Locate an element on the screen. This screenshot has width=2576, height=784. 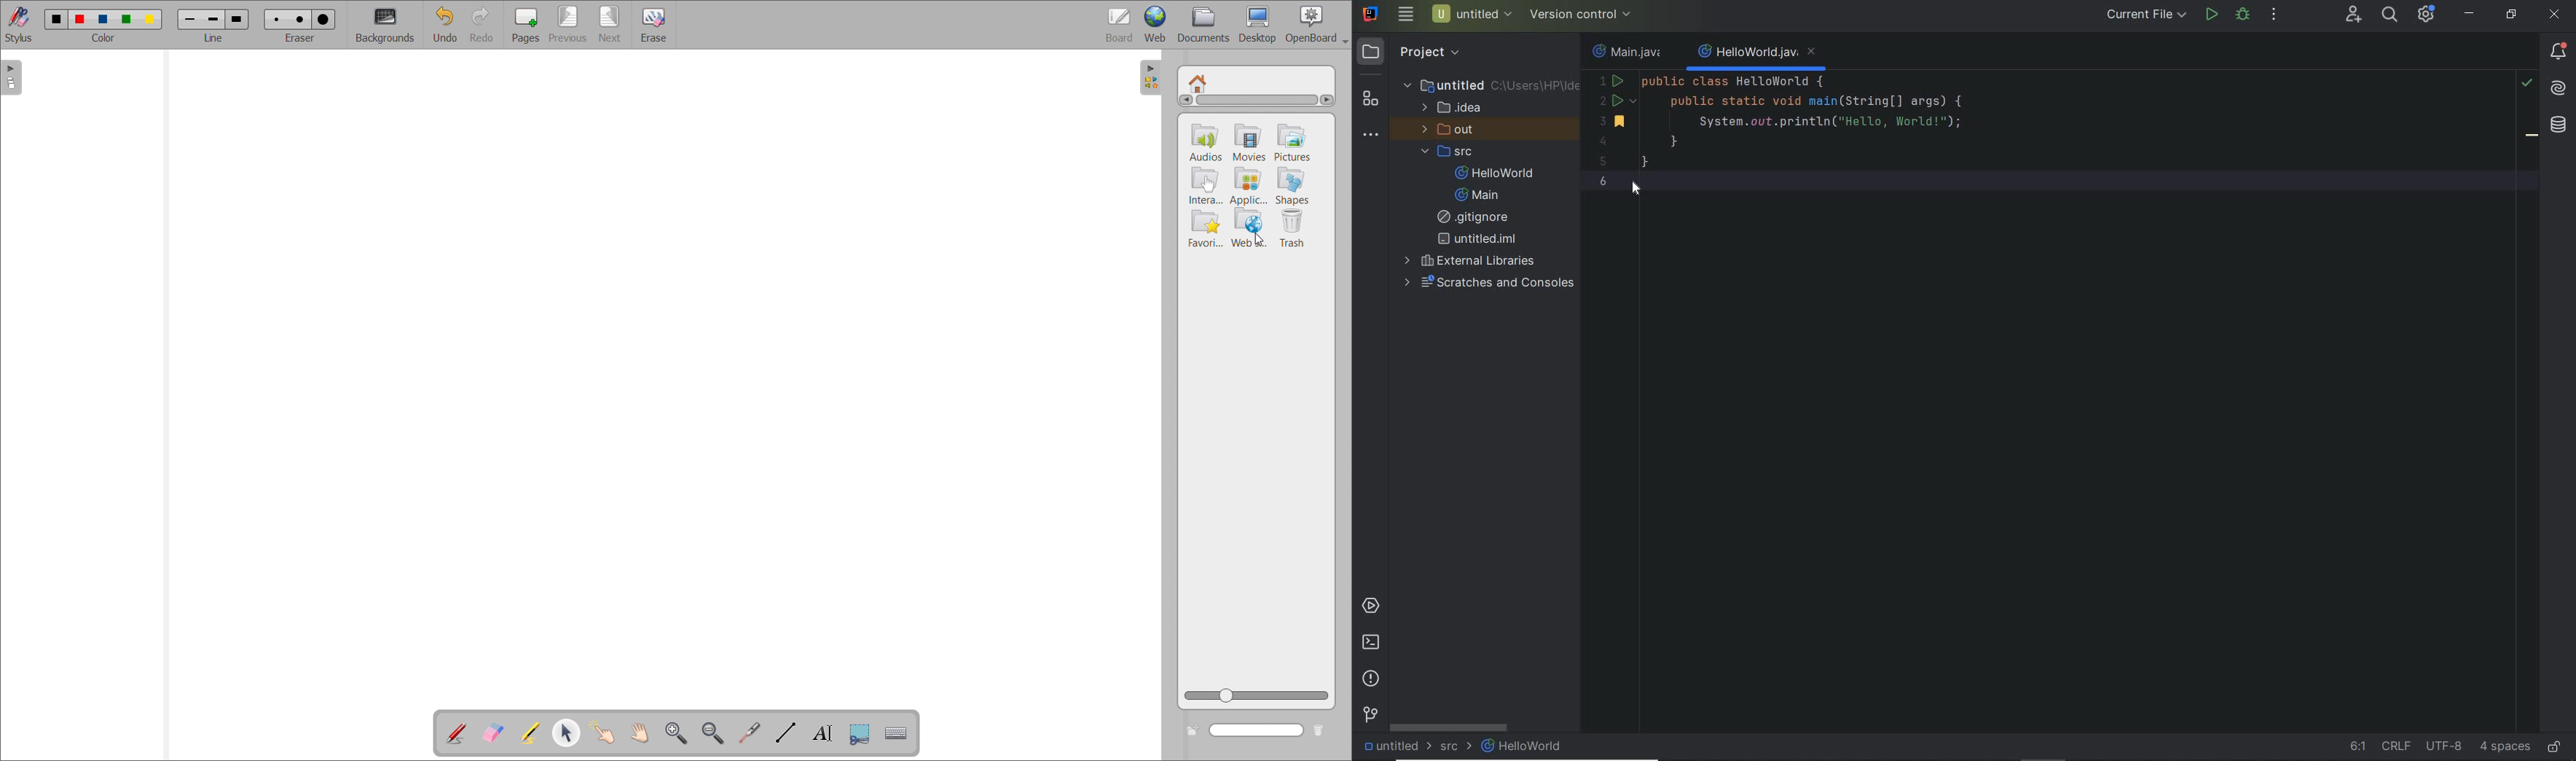
zoom in is located at coordinates (676, 732).